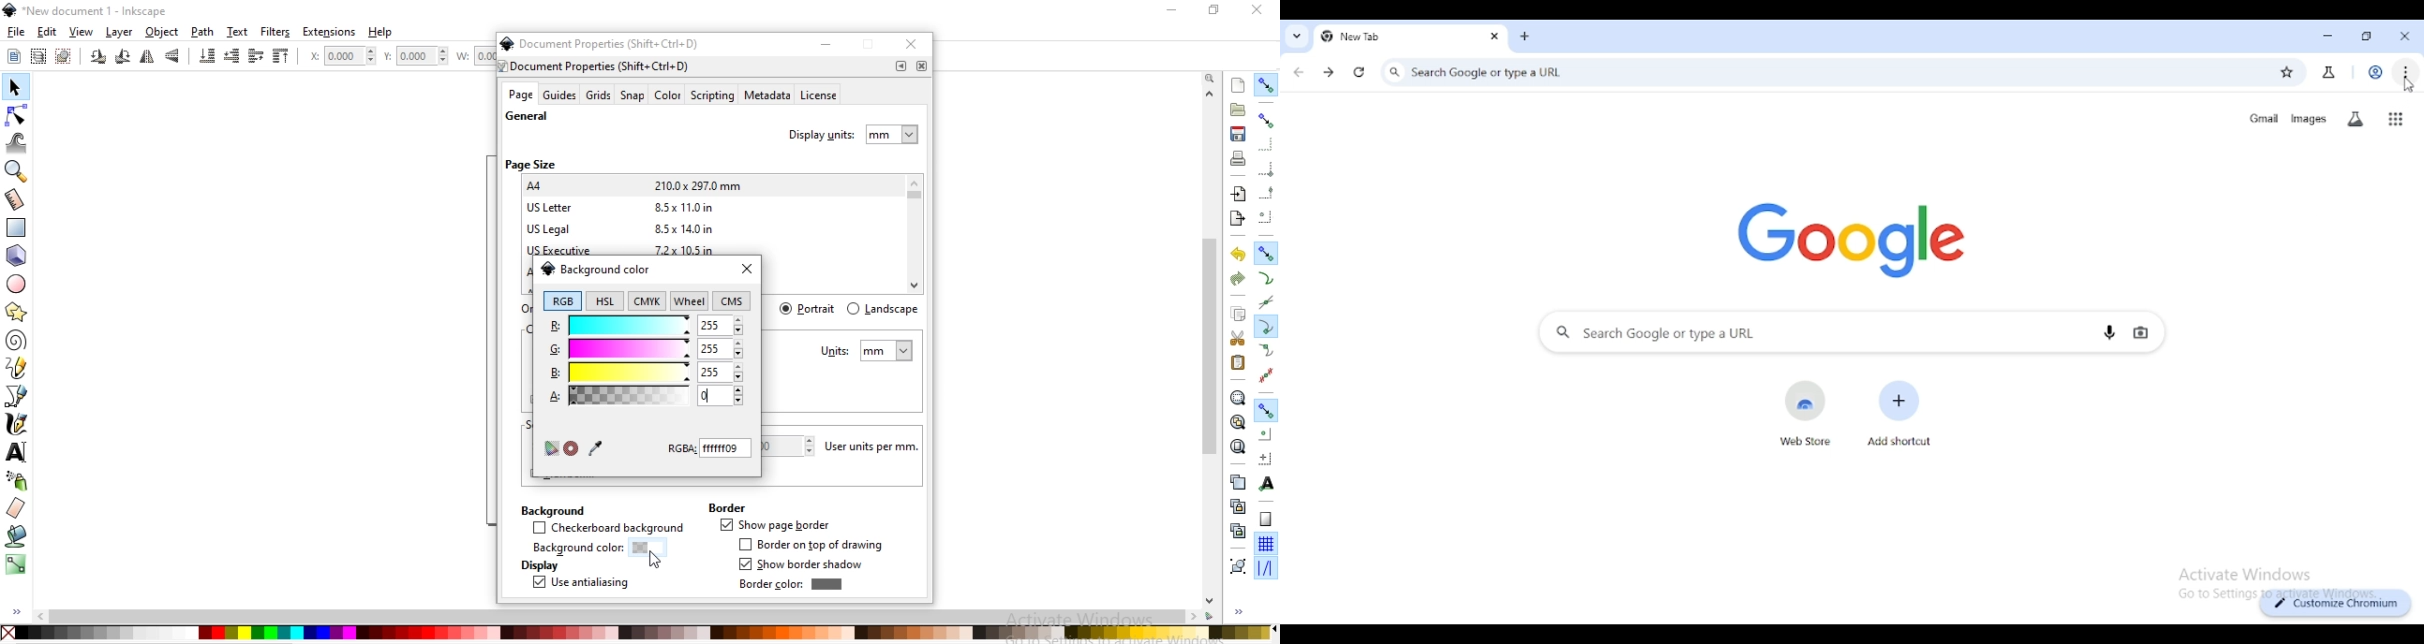 The image size is (2436, 644). What do you see at coordinates (418, 56) in the screenshot?
I see `vertical coordinate of selection` at bounding box center [418, 56].